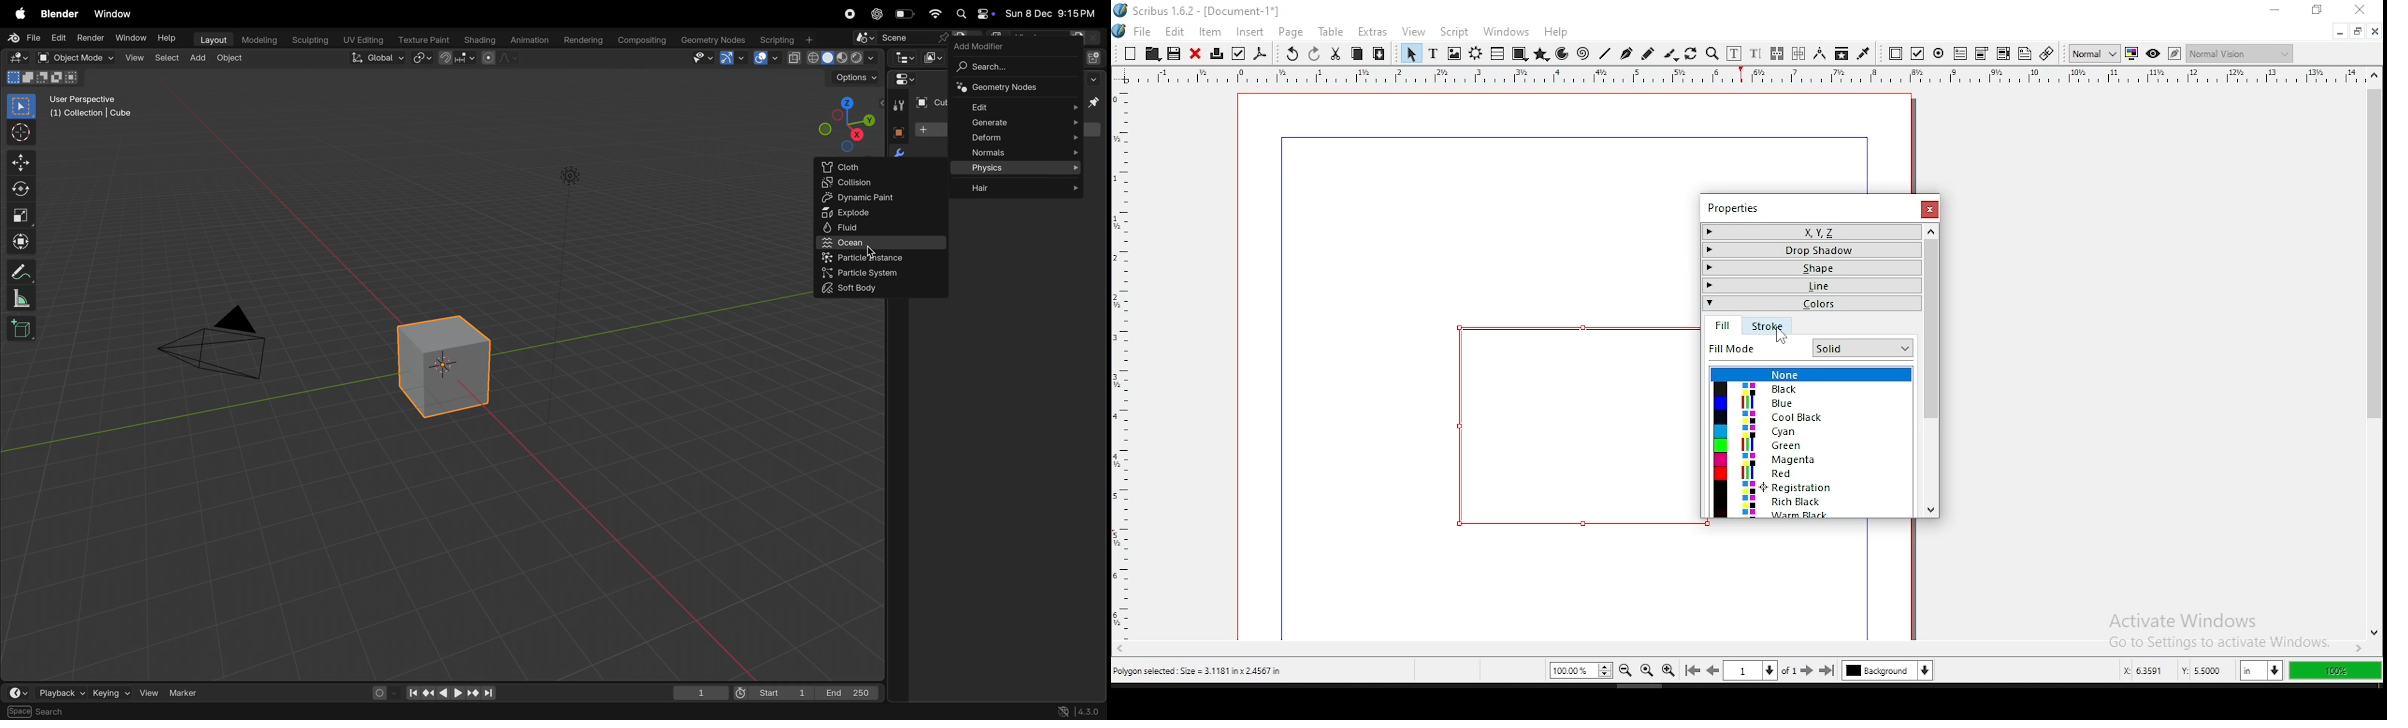 The height and width of the screenshot is (728, 2408). What do you see at coordinates (1626, 54) in the screenshot?
I see `bezier curve` at bounding box center [1626, 54].